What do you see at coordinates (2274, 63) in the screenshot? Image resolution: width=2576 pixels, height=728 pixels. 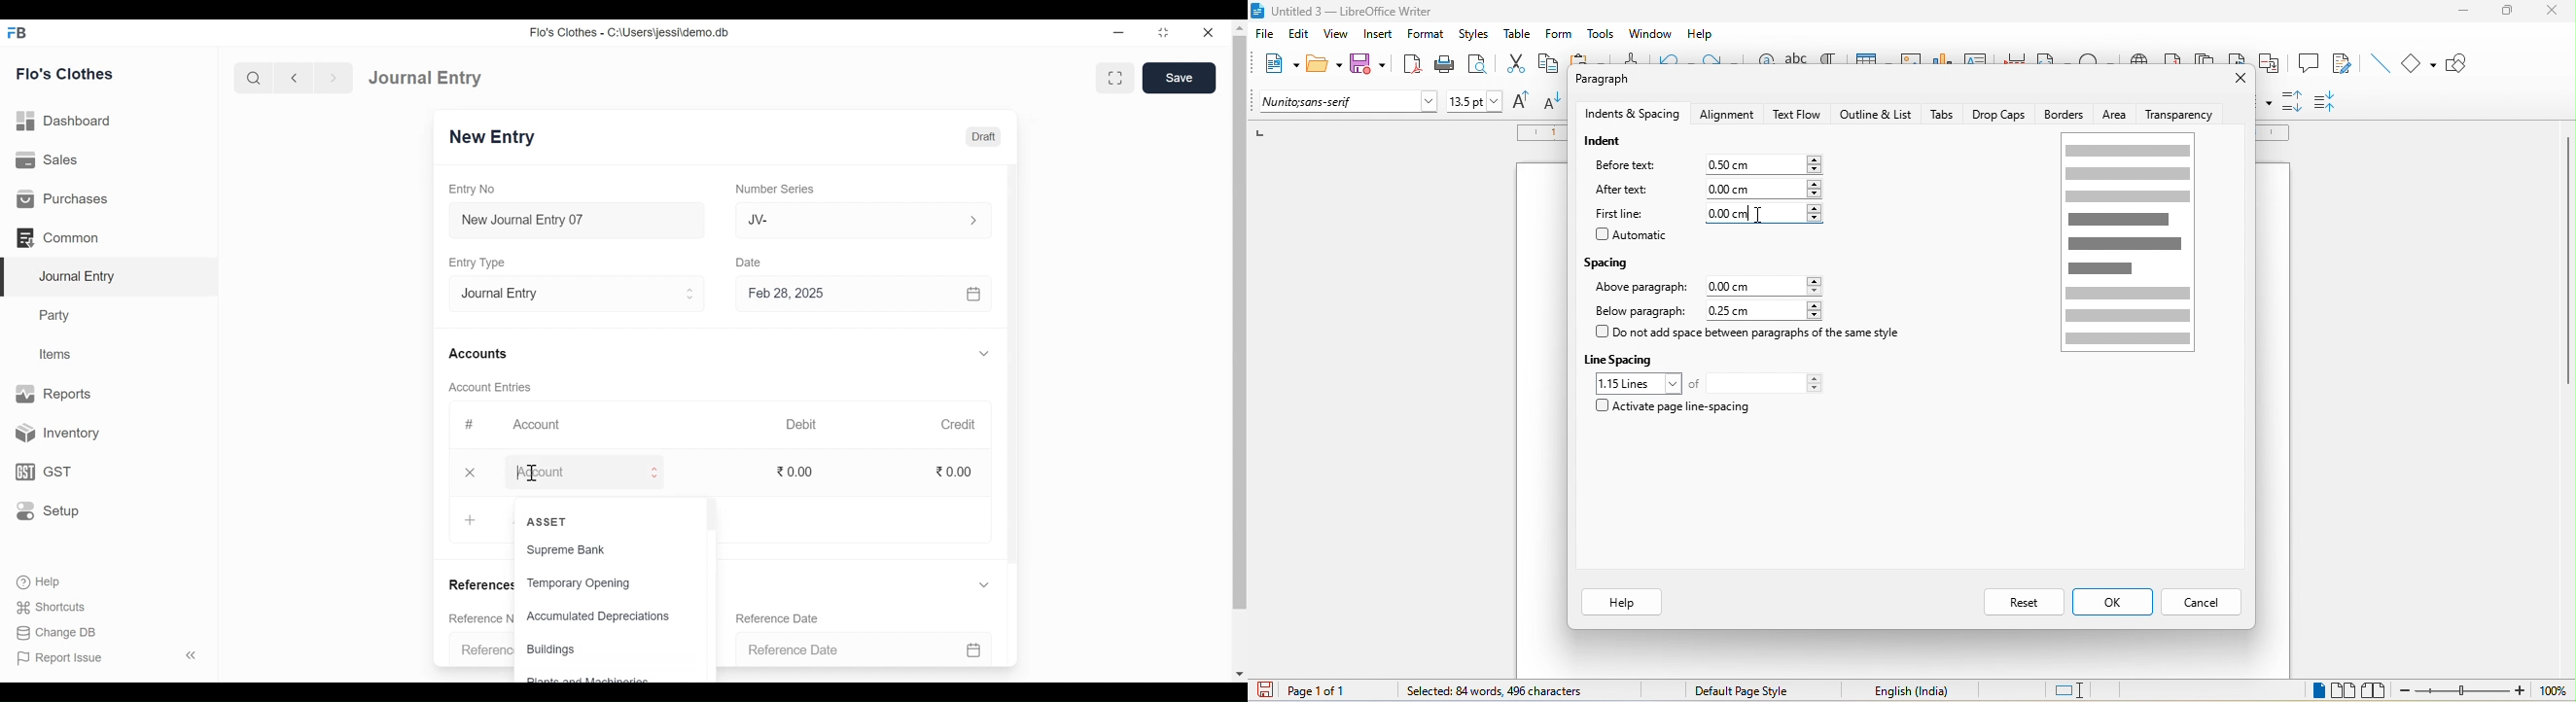 I see `cross reference` at bounding box center [2274, 63].